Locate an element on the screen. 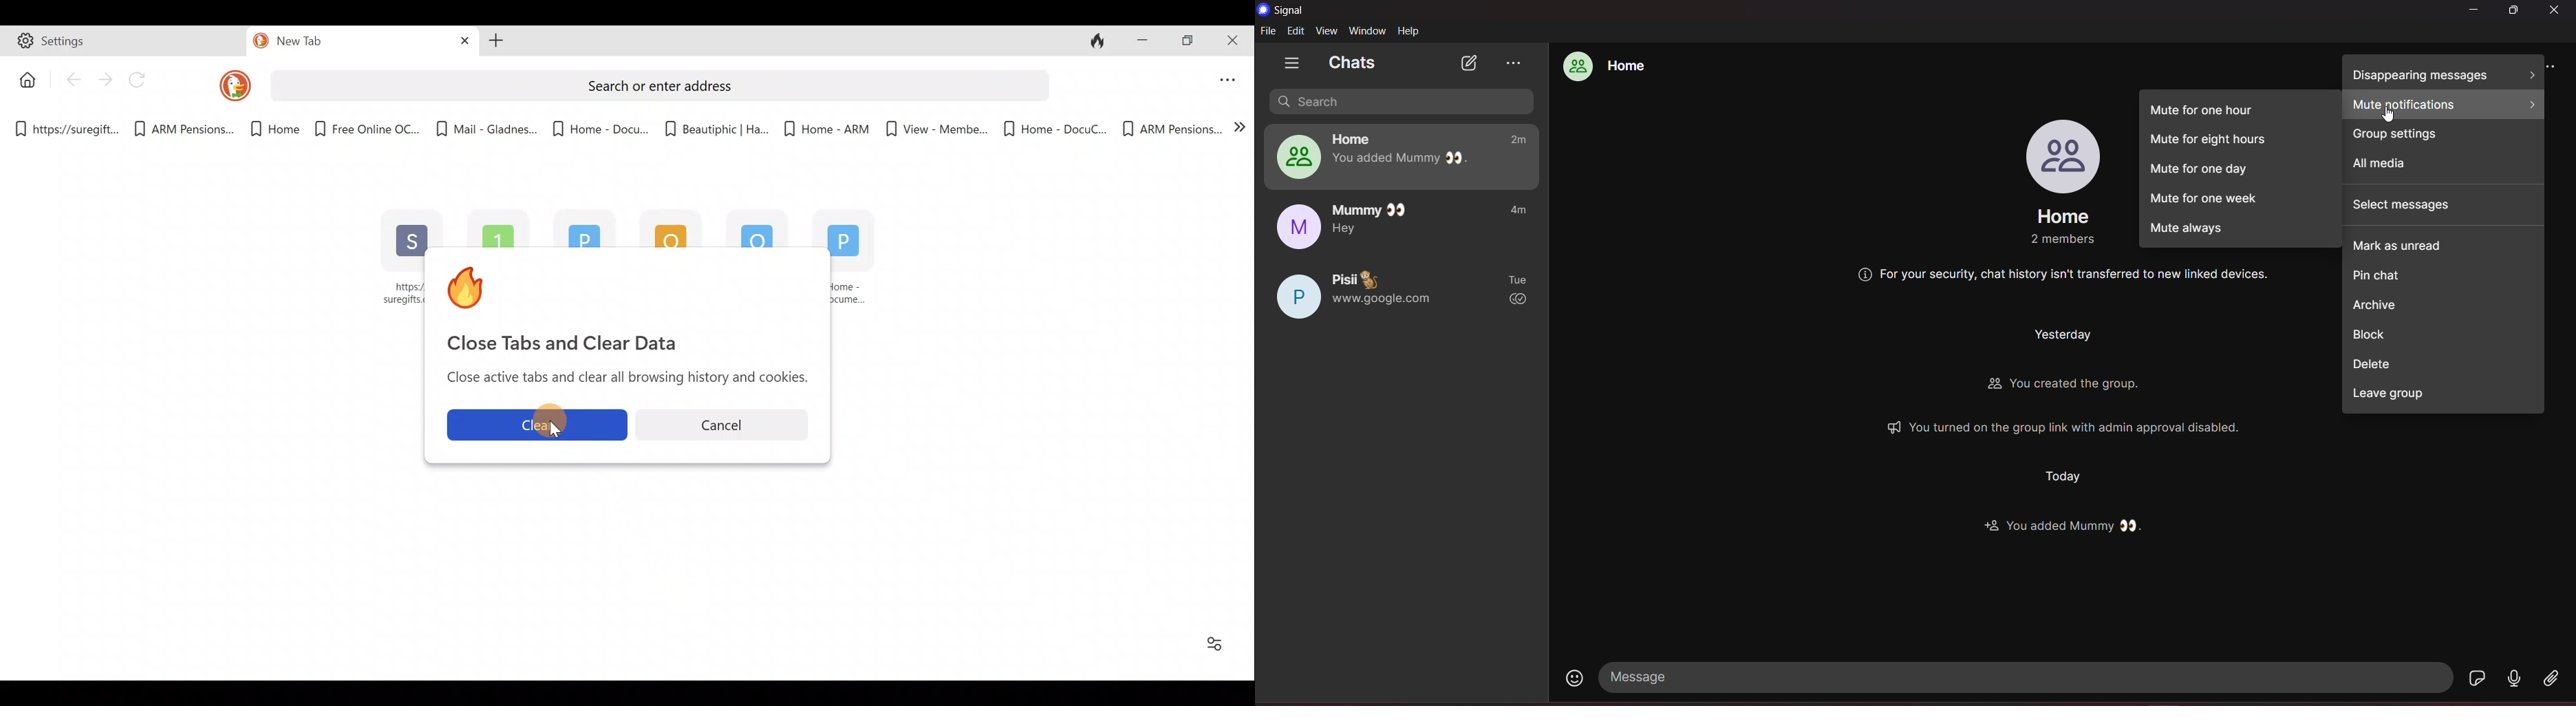 This screenshot has width=2576, height=728. Cursor is located at coordinates (2383, 116).